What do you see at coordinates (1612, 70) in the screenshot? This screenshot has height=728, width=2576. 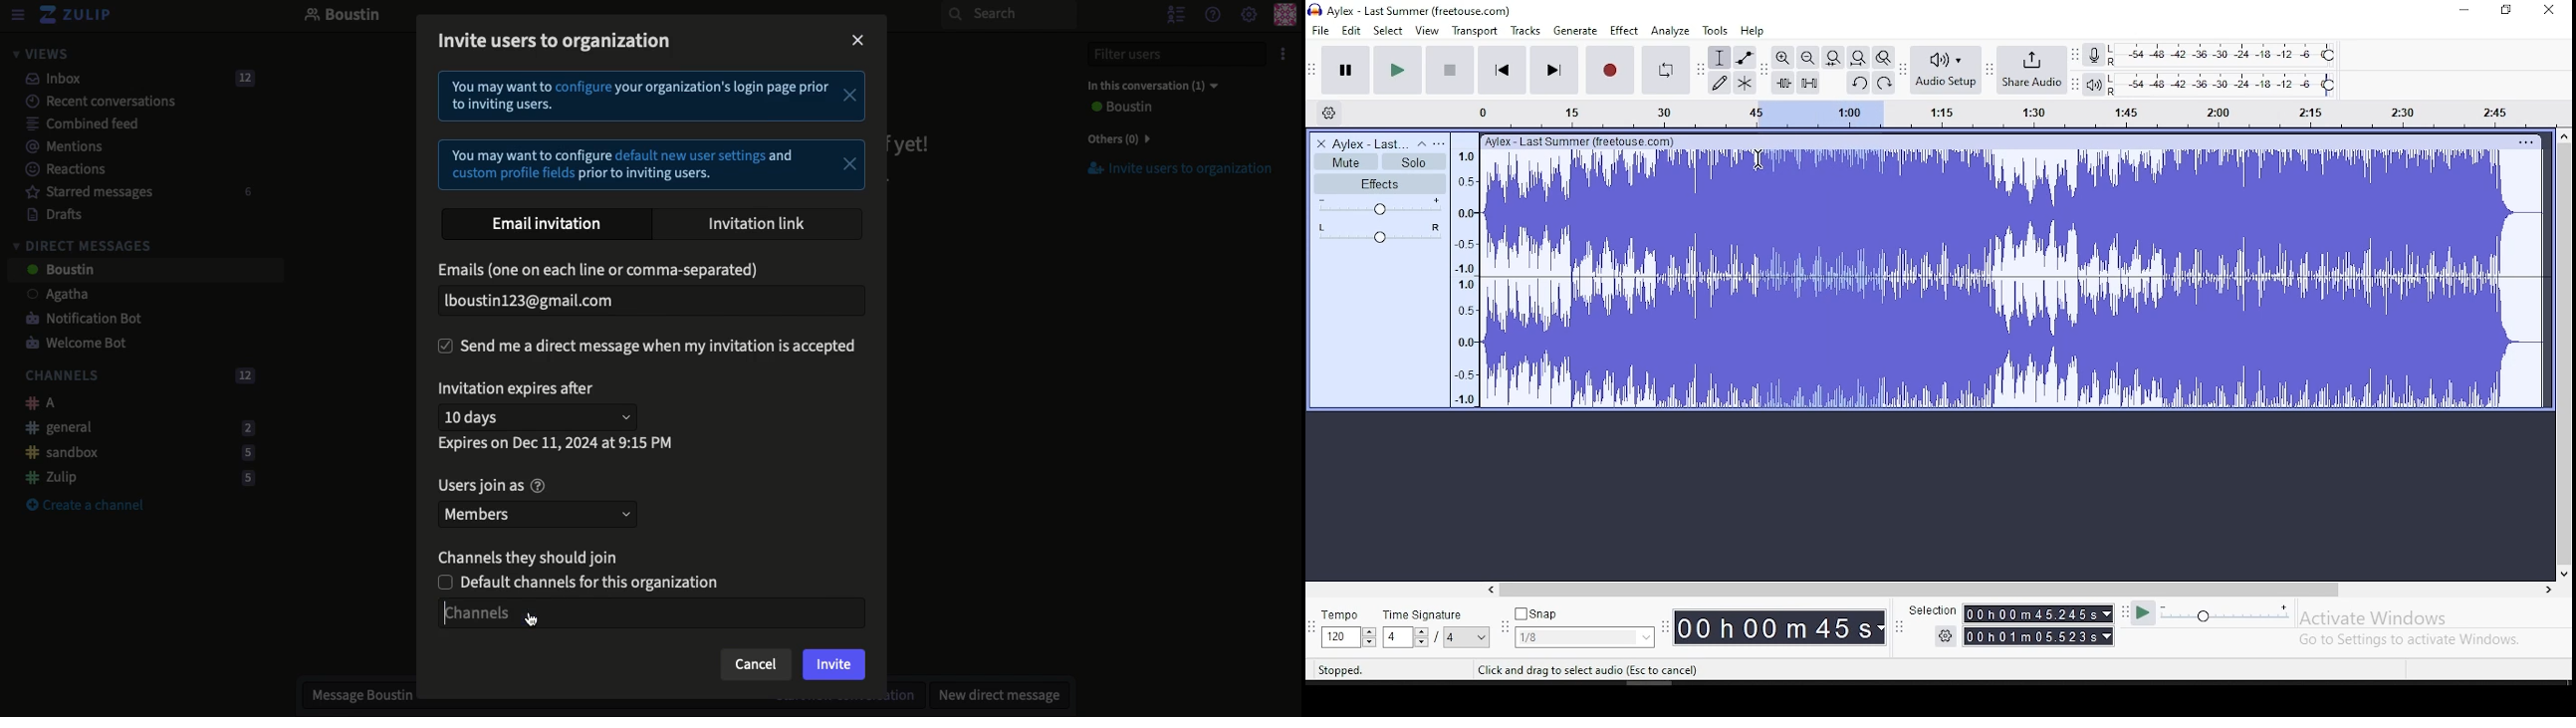 I see `record` at bounding box center [1612, 70].